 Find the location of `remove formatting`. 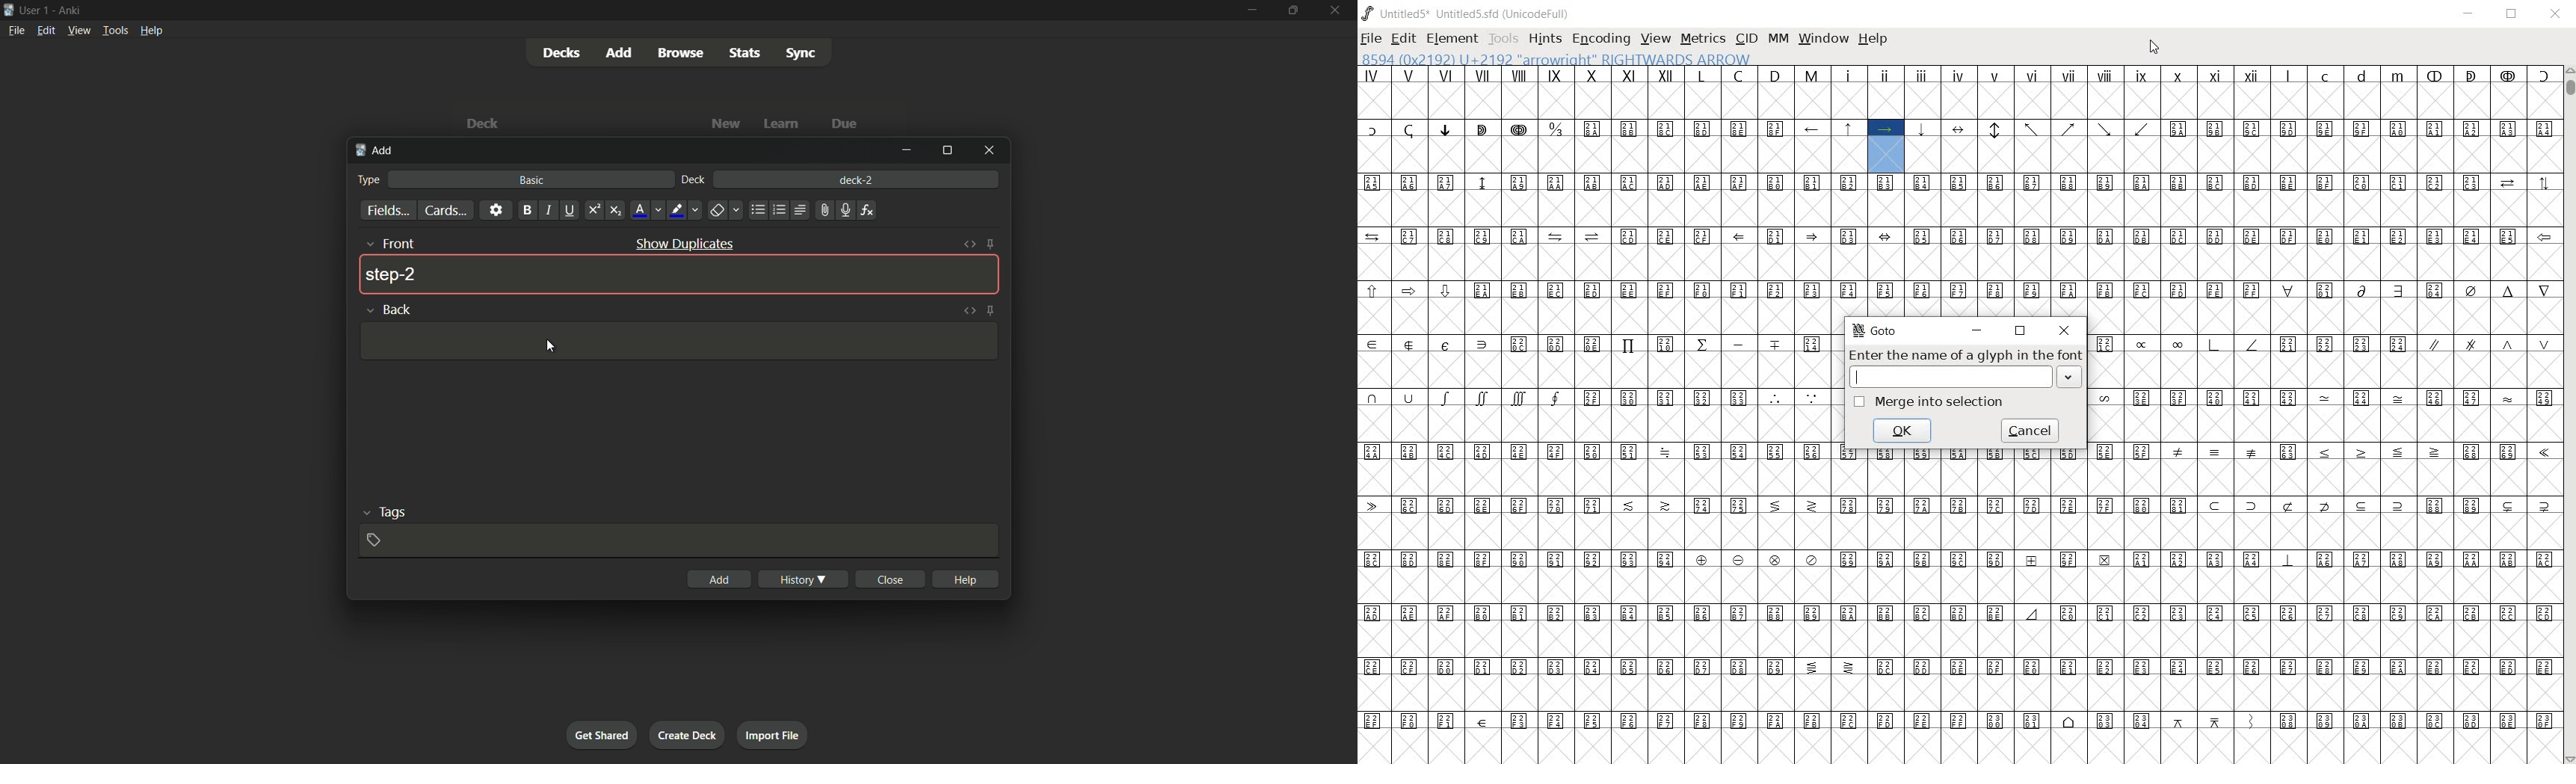

remove formatting is located at coordinates (725, 211).